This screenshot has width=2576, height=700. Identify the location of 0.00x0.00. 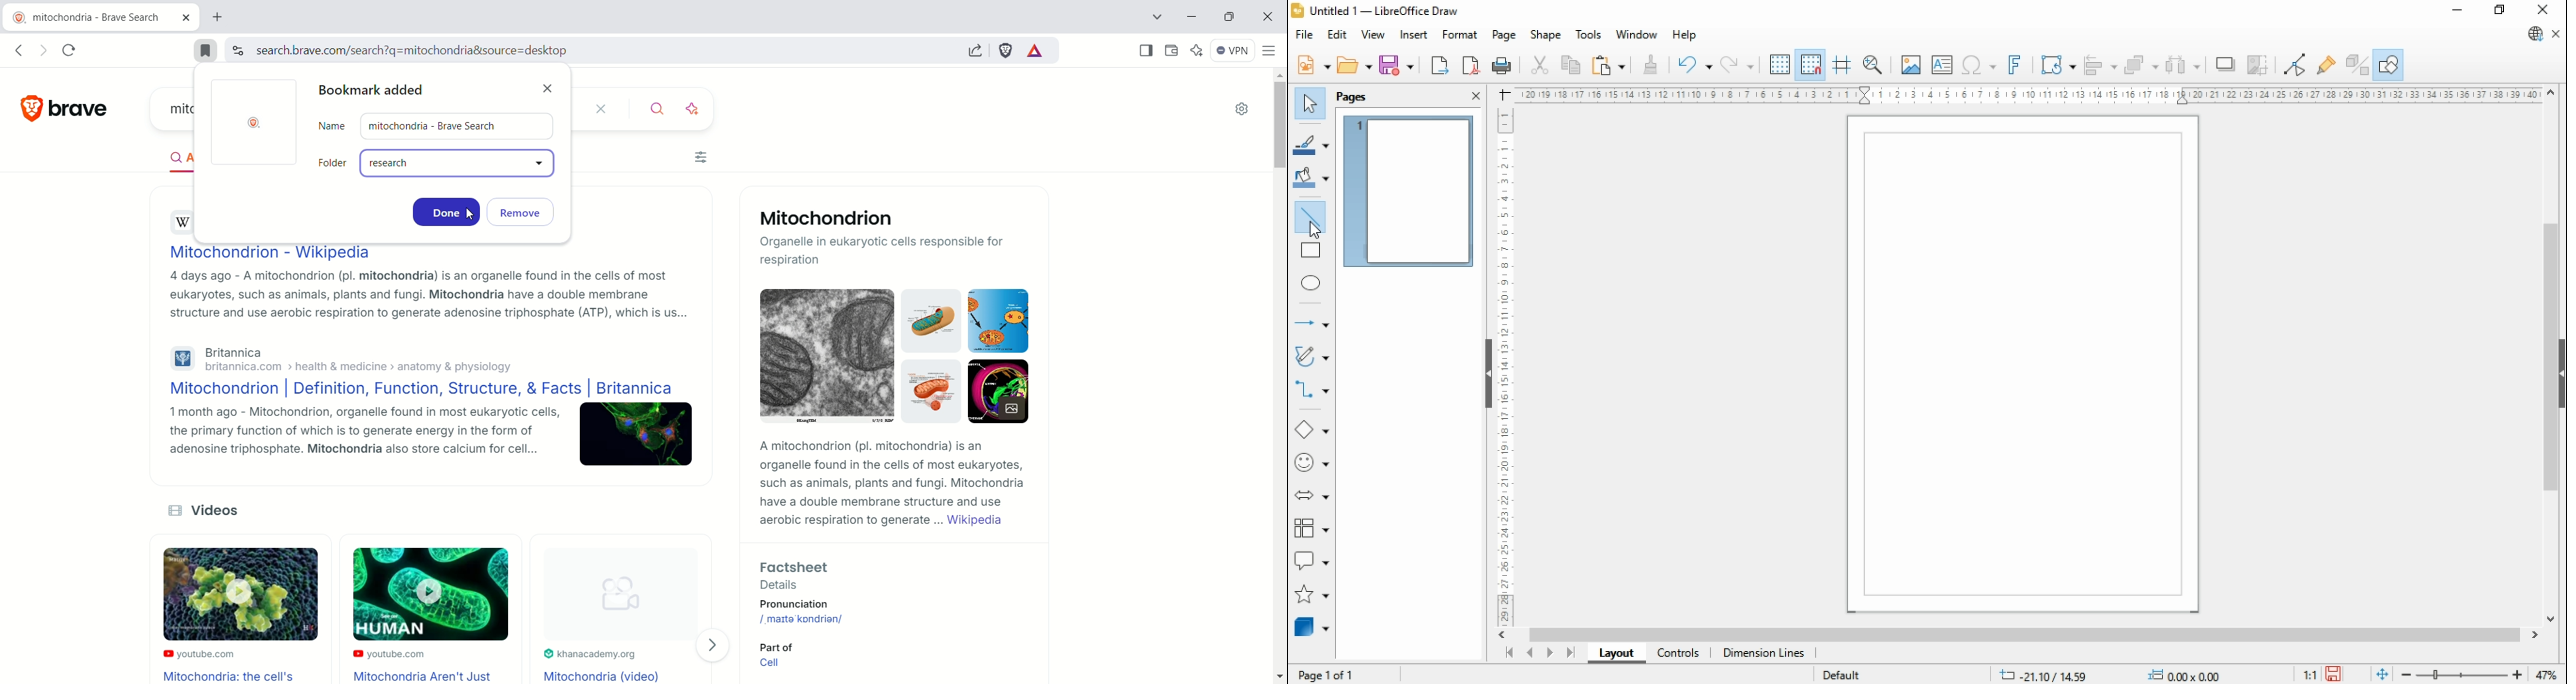
(2187, 675).